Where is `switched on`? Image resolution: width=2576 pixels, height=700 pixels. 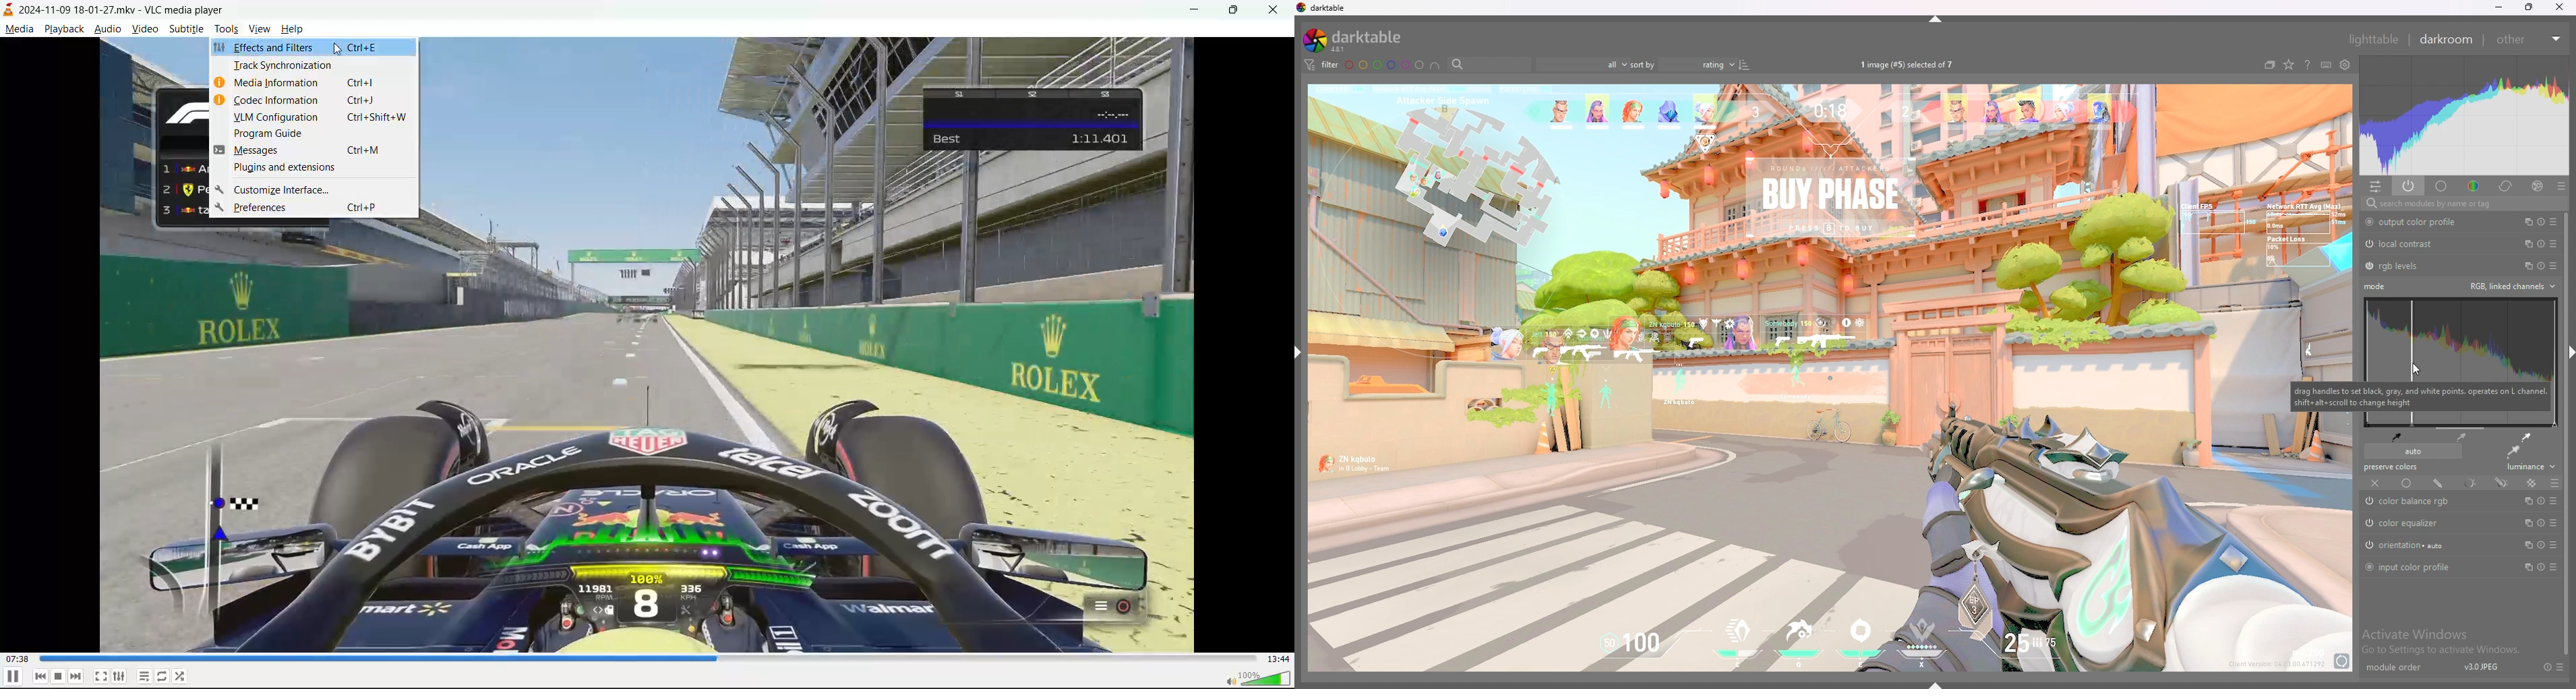 switched on is located at coordinates (2369, 523).